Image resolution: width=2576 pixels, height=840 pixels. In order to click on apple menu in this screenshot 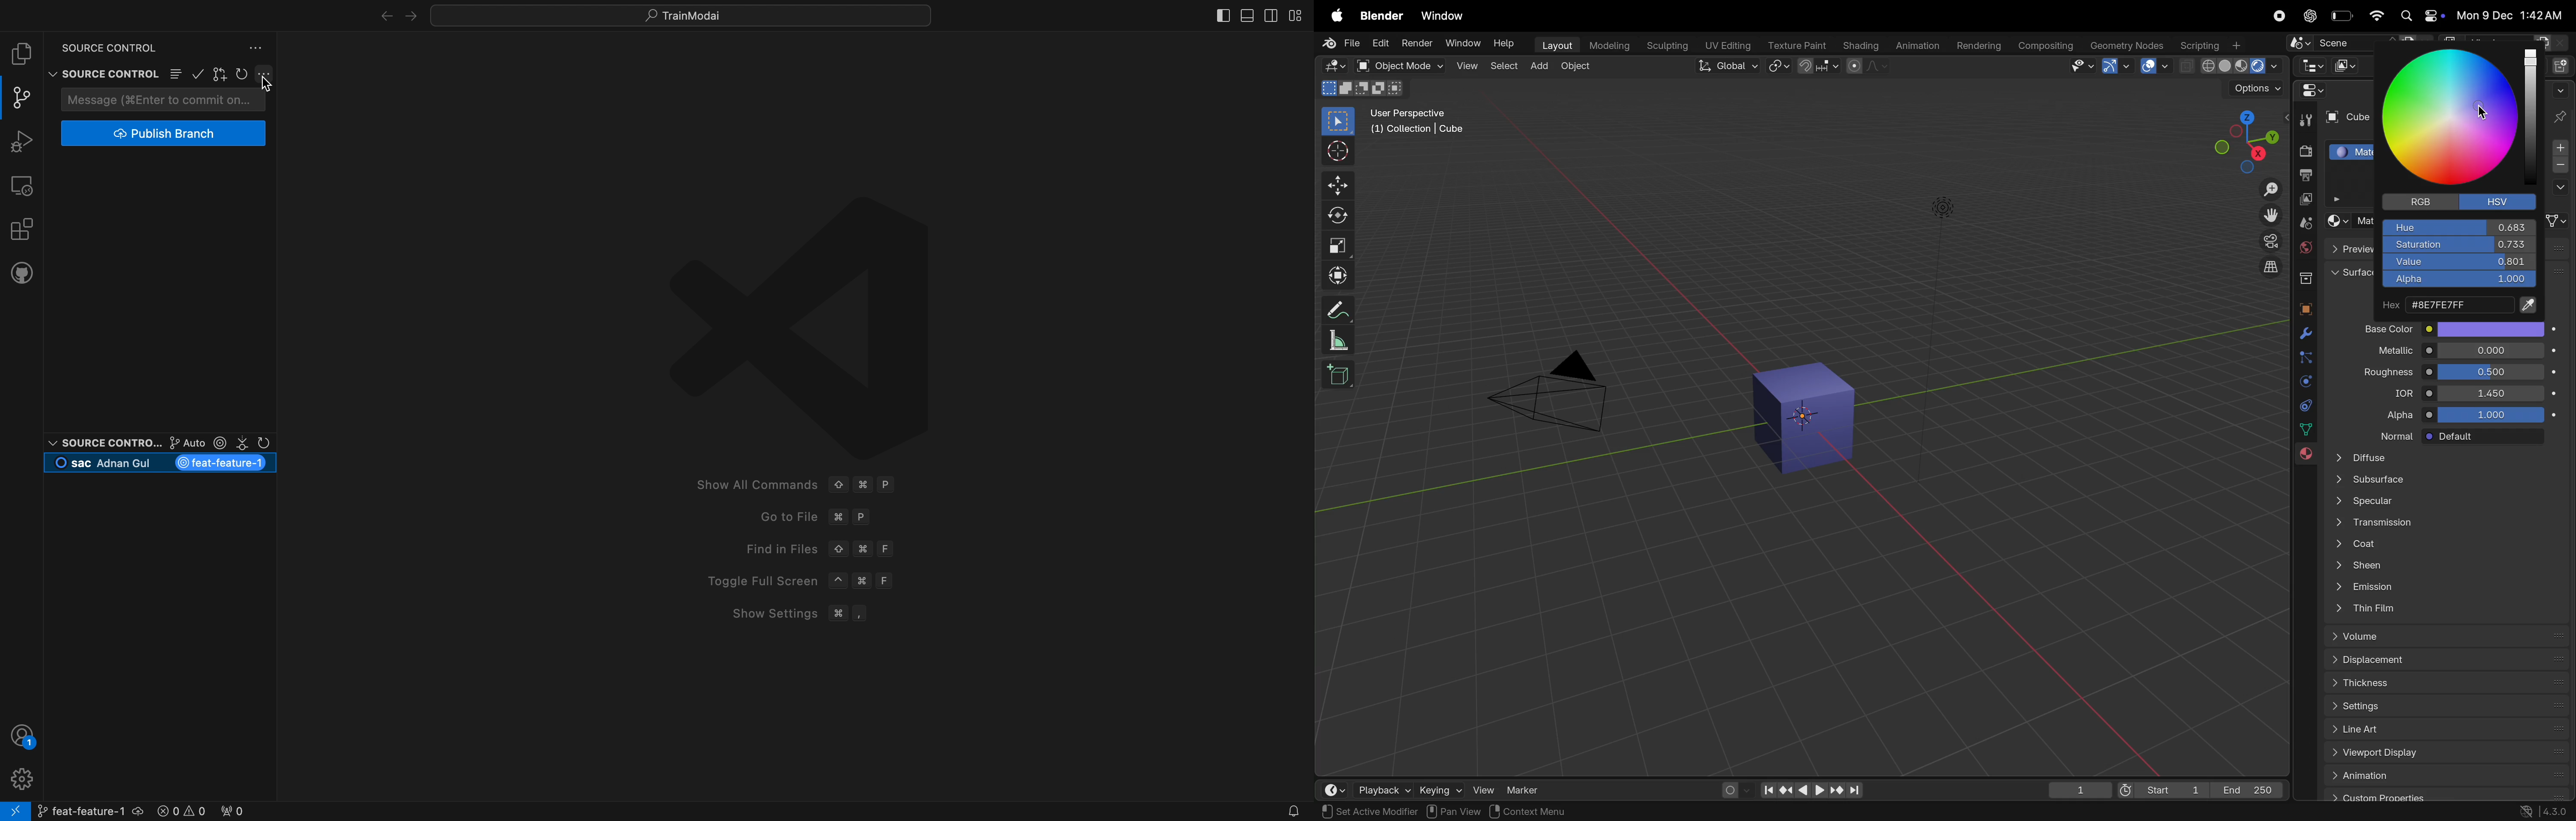, I will do `click(1334, 14)`.